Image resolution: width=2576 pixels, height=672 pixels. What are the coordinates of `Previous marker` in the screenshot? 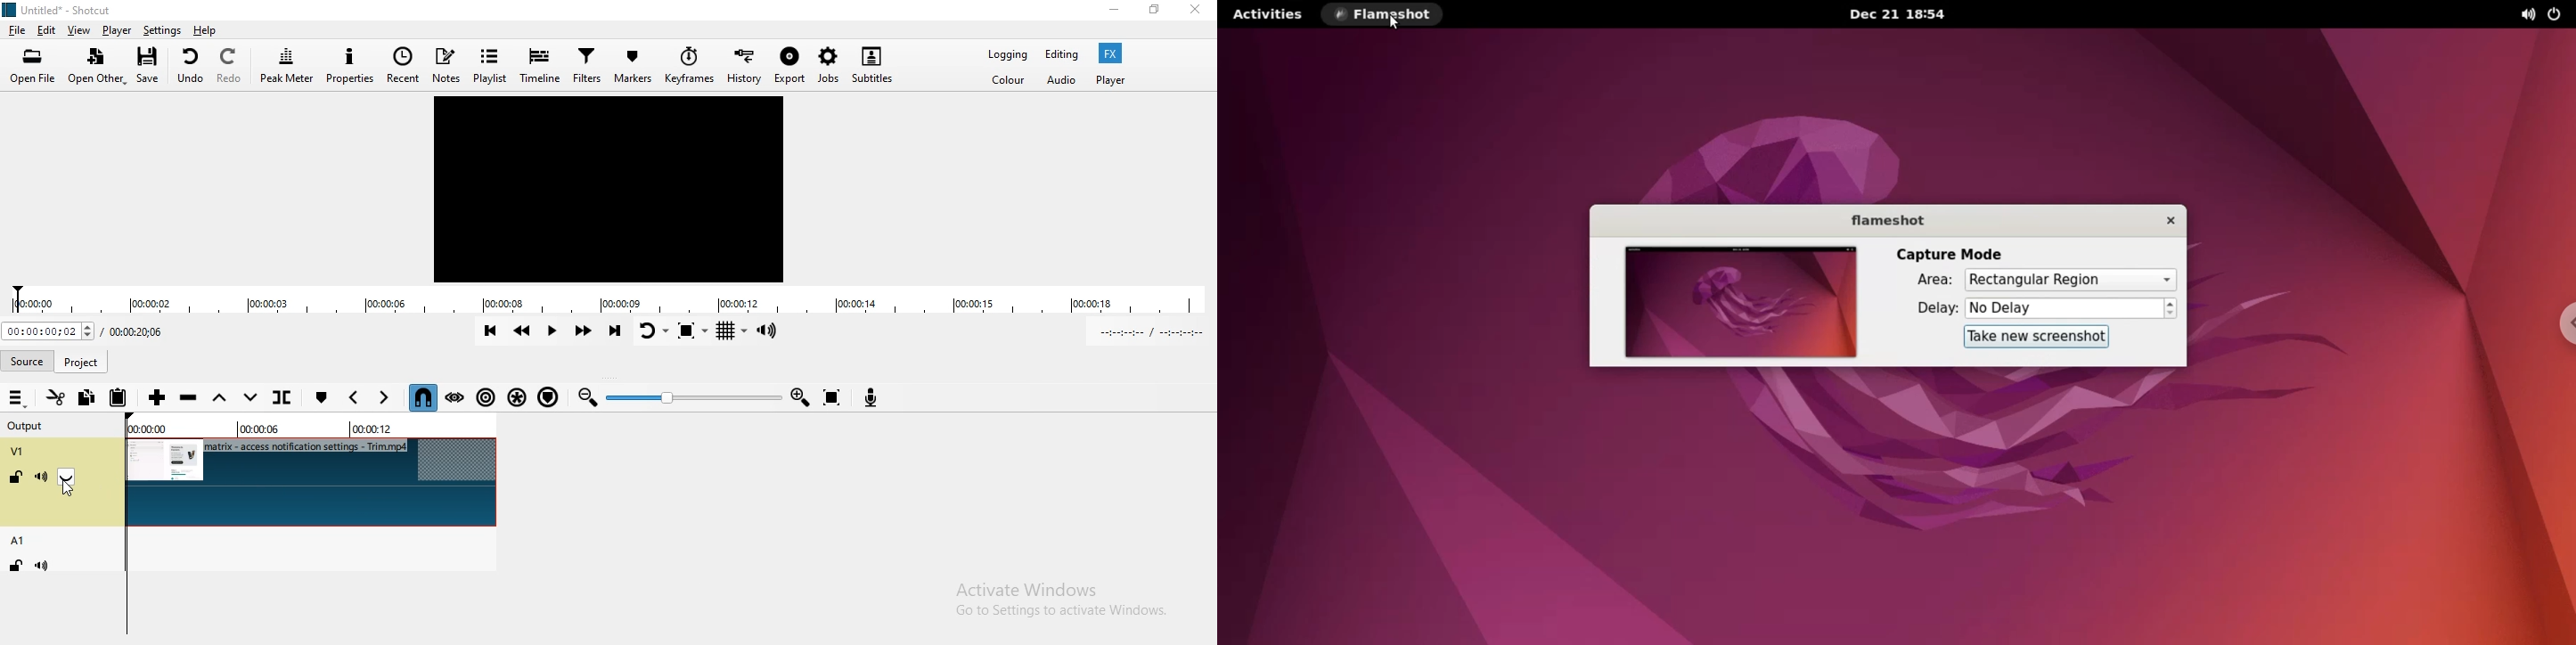 It's located at (354, 398).